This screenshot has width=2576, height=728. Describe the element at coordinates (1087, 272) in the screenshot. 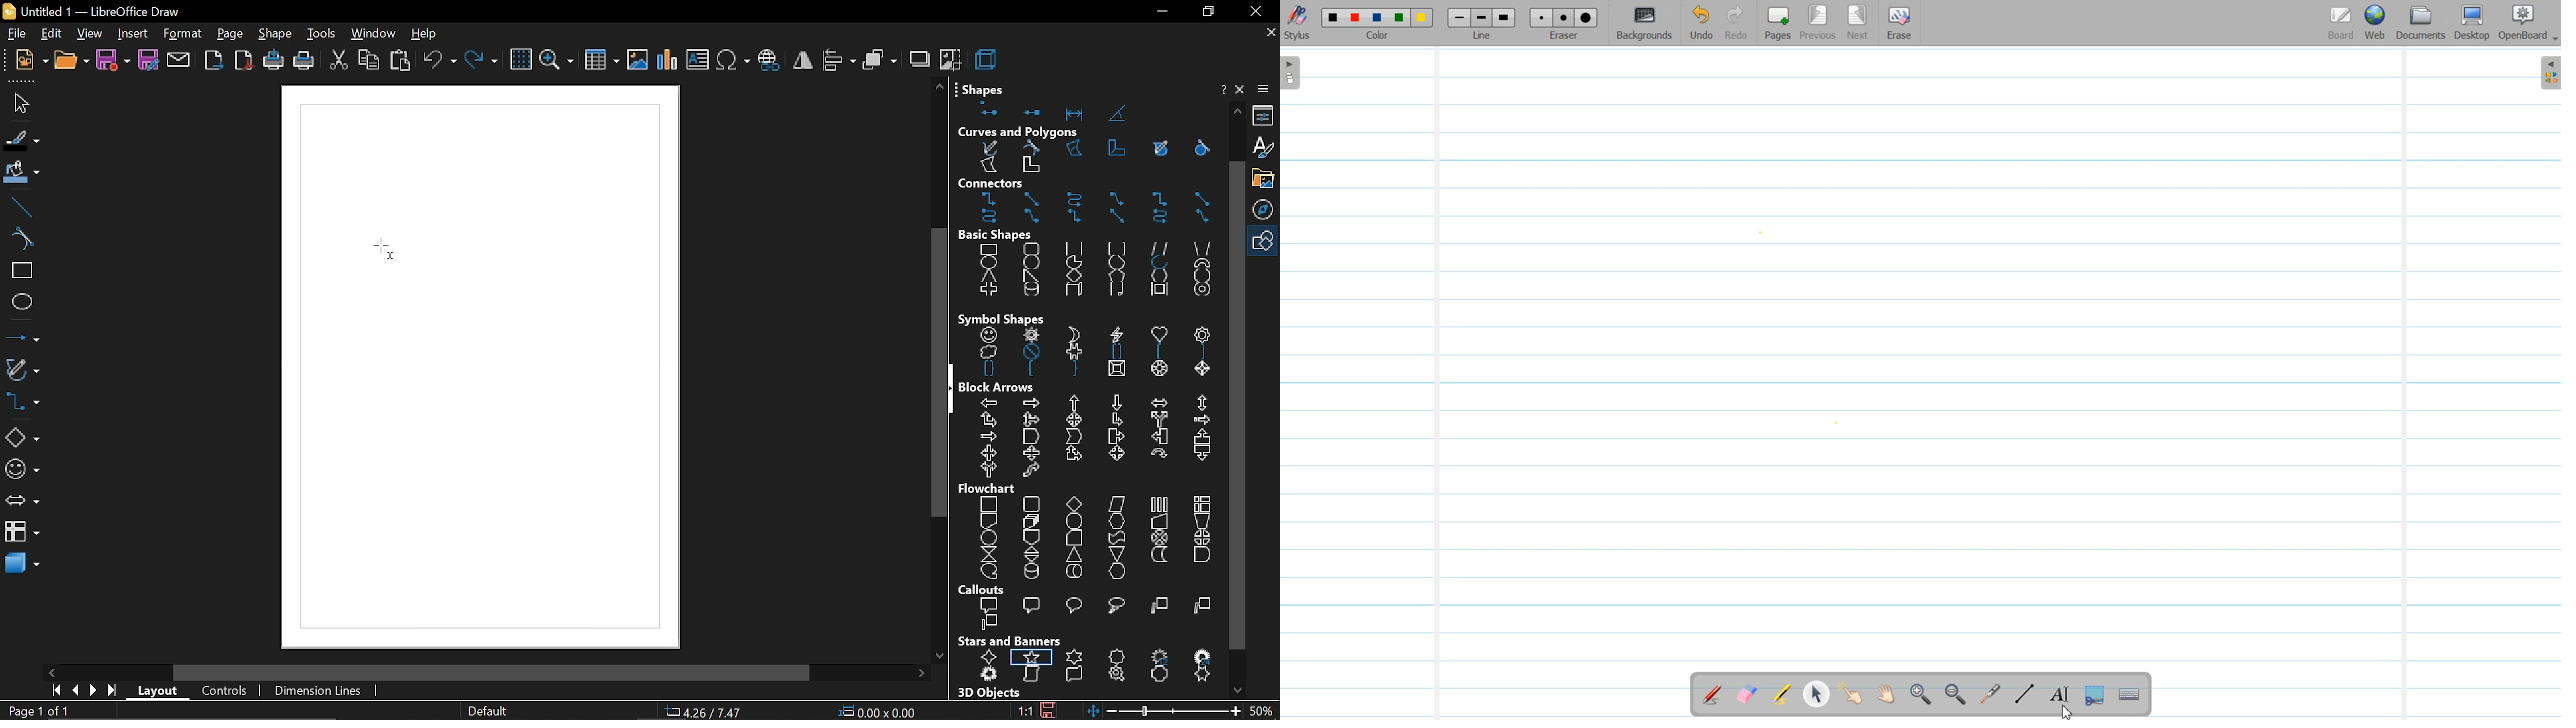

I see `basic shapes` at that location.